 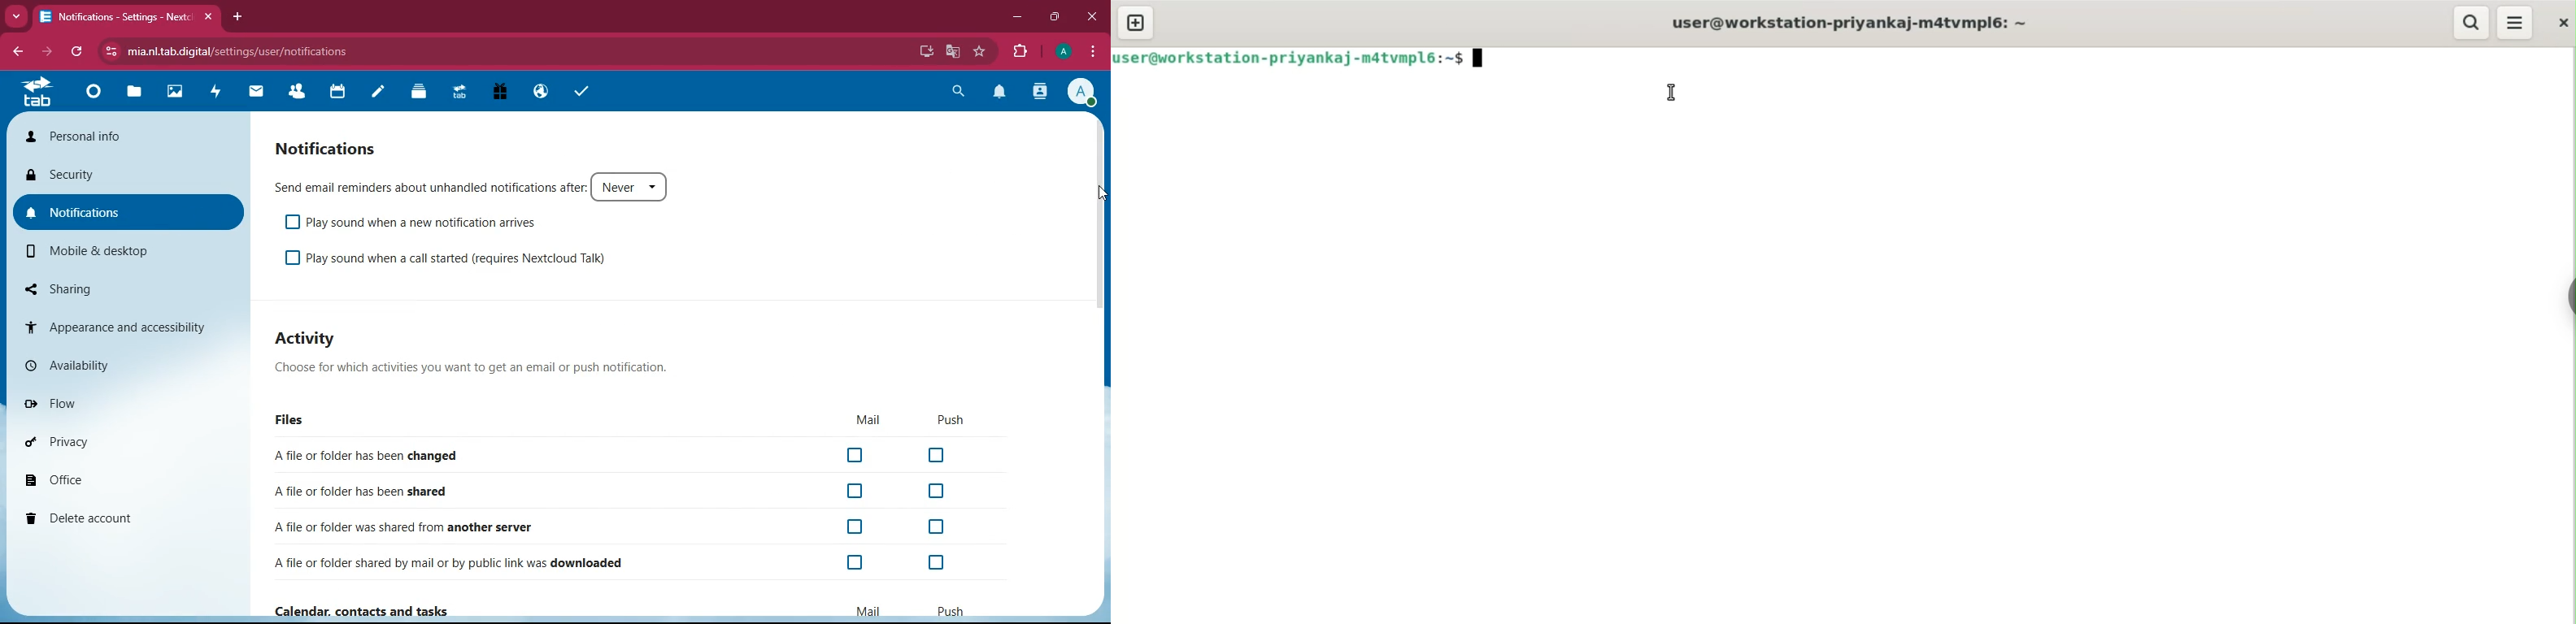 I want to click on Choose for which activities you want to get an email or push notification., so click(x=489, y=368).